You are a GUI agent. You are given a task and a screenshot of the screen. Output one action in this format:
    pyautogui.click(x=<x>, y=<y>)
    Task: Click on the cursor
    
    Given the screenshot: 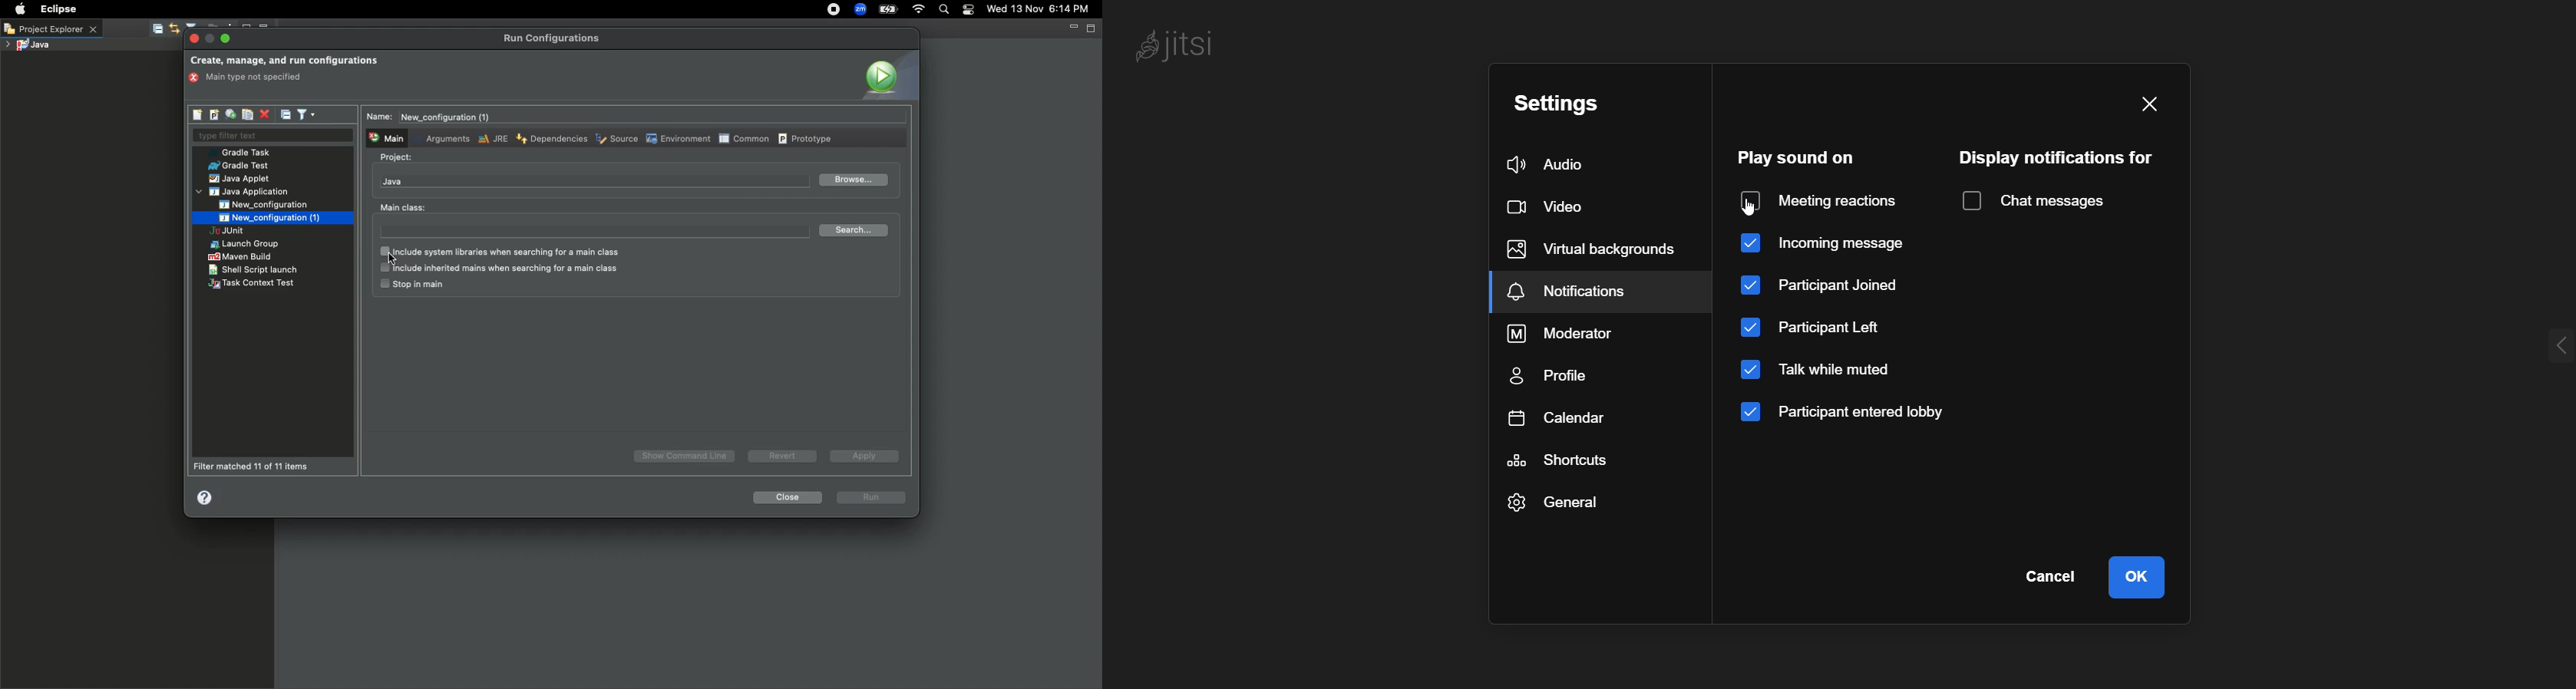 What is the action you would take?
    pyautogui.click(x=399, y=261)
    